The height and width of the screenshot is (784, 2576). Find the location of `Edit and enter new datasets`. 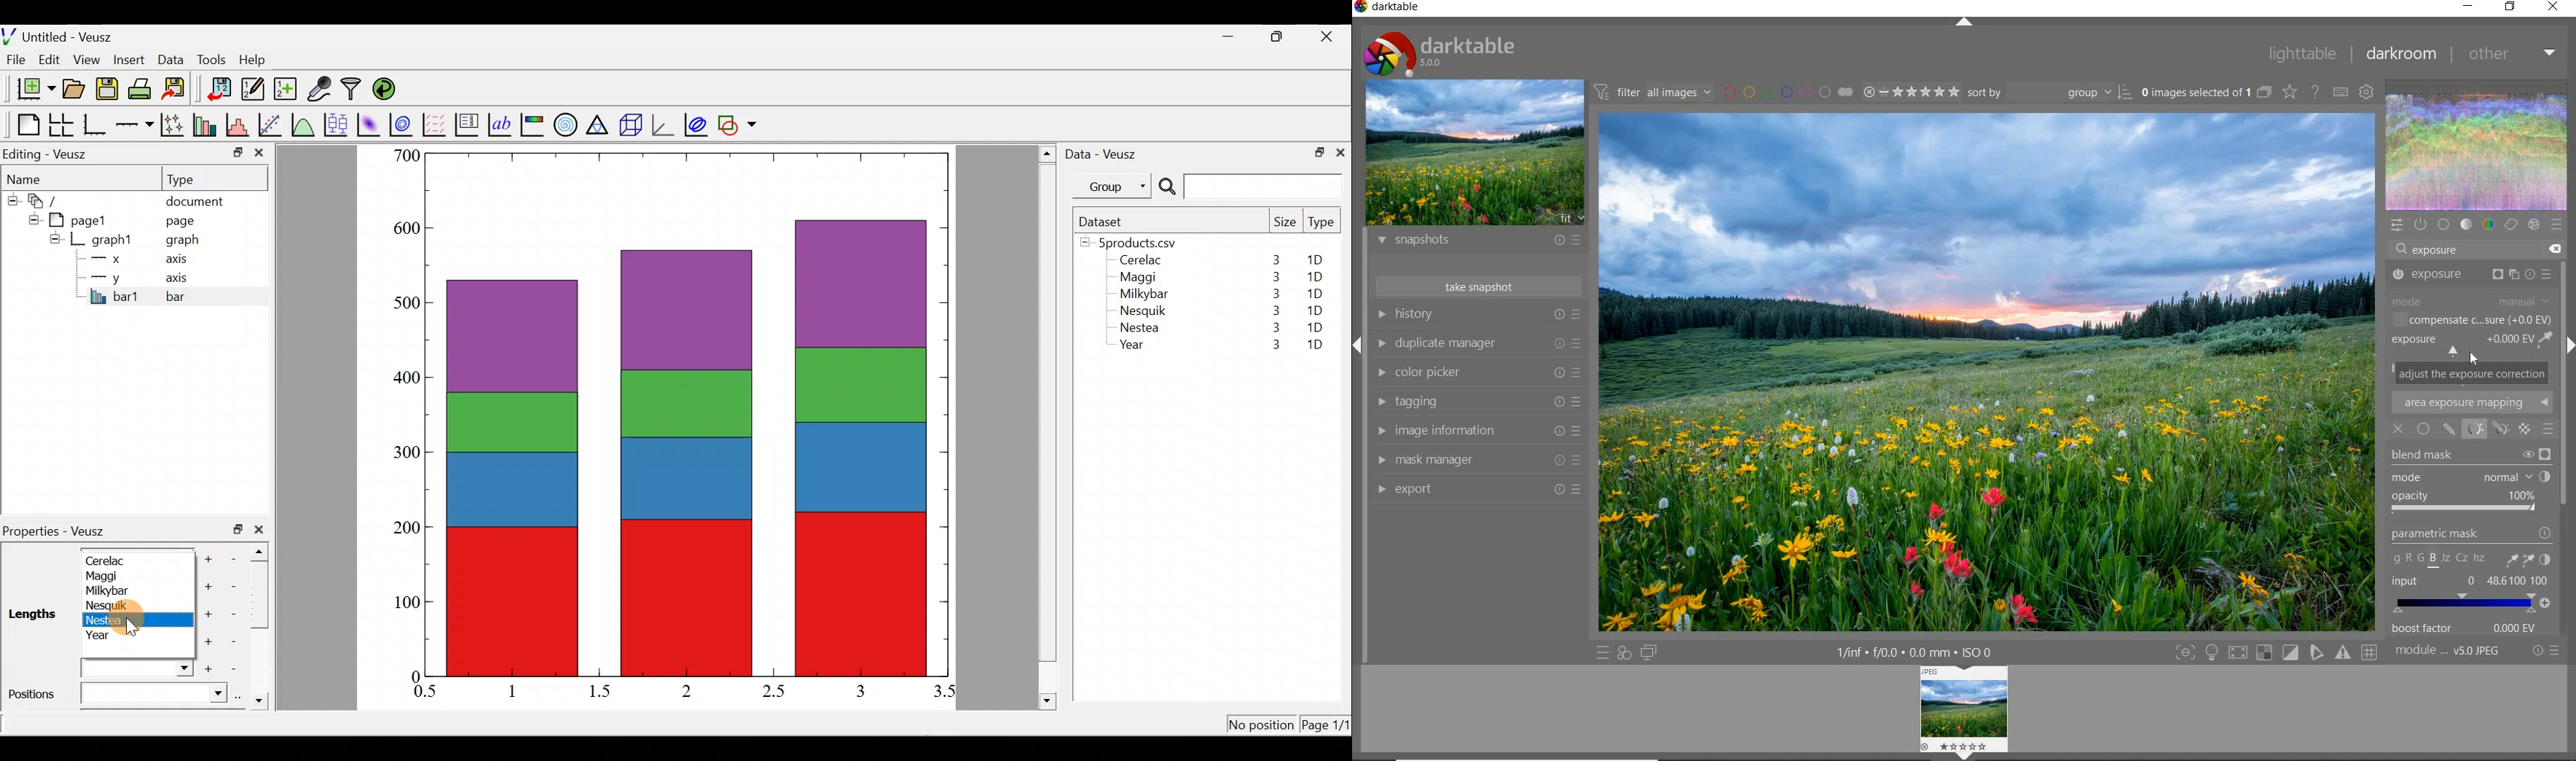

Edit and enter new datasets is located at coordinates (253, 89).